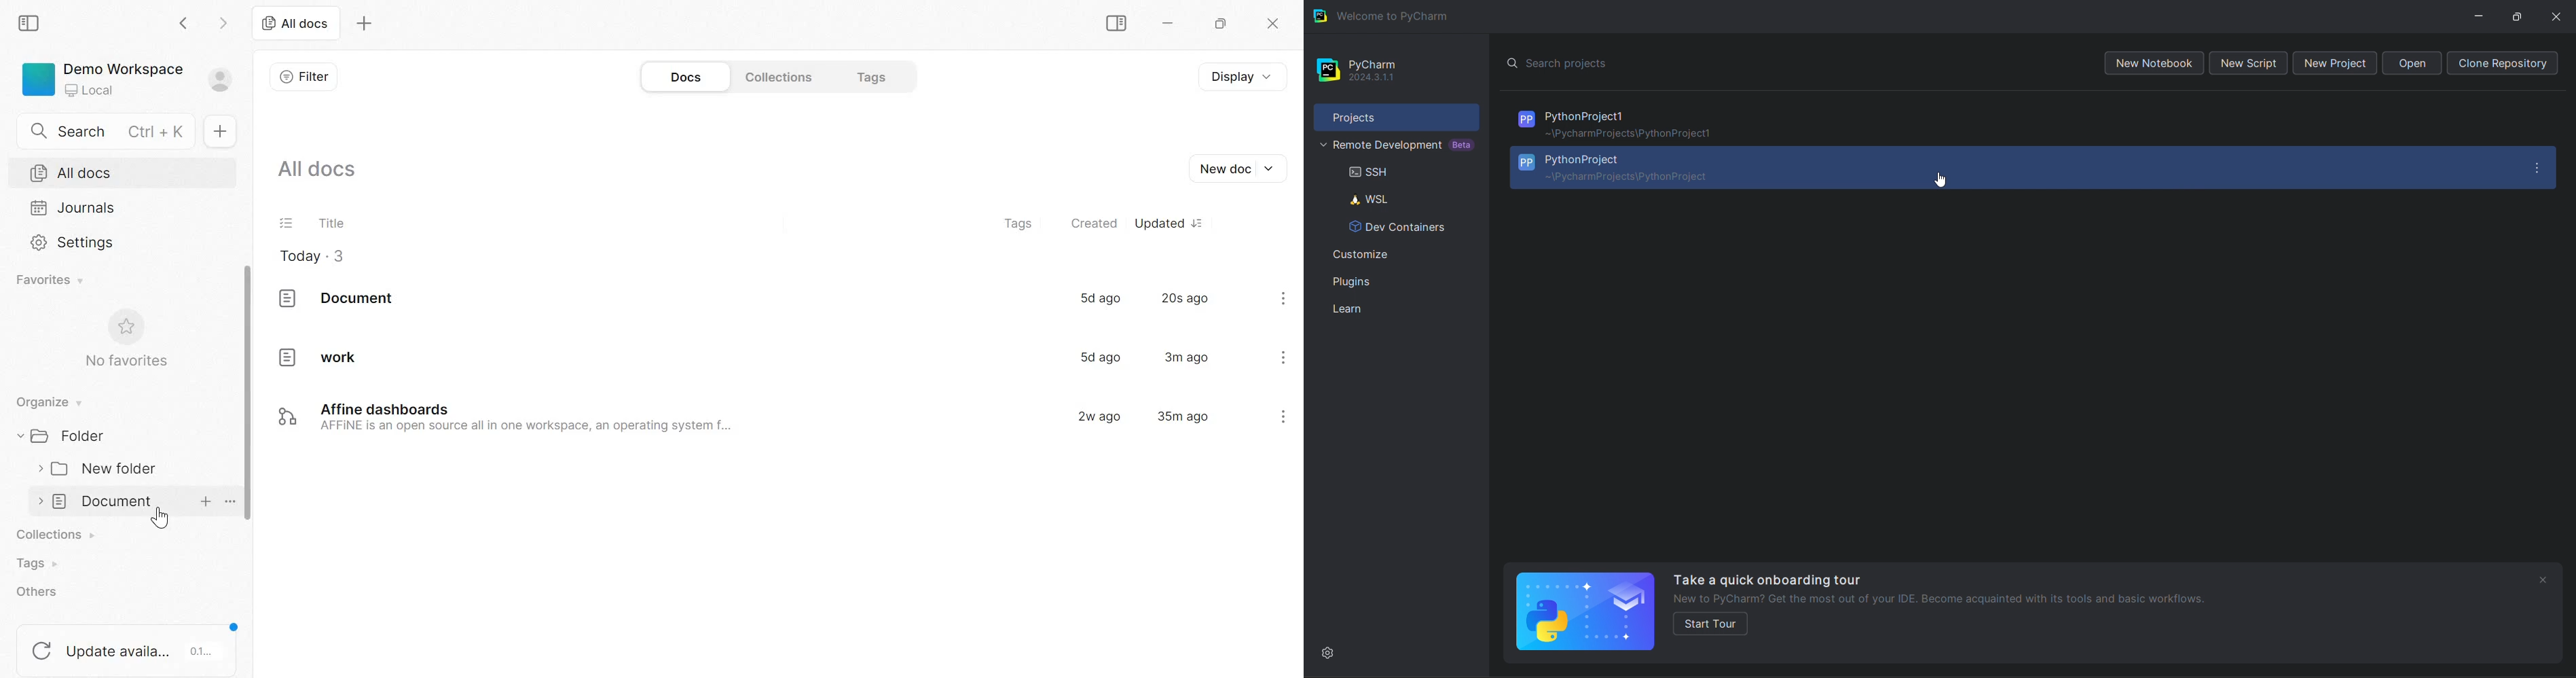 The height and width of the screenshot is (700, 2576). What do you see at coordinates (1187, 356) in the screenshot?
I see `3m ago` at bounding box center [1187, 356].